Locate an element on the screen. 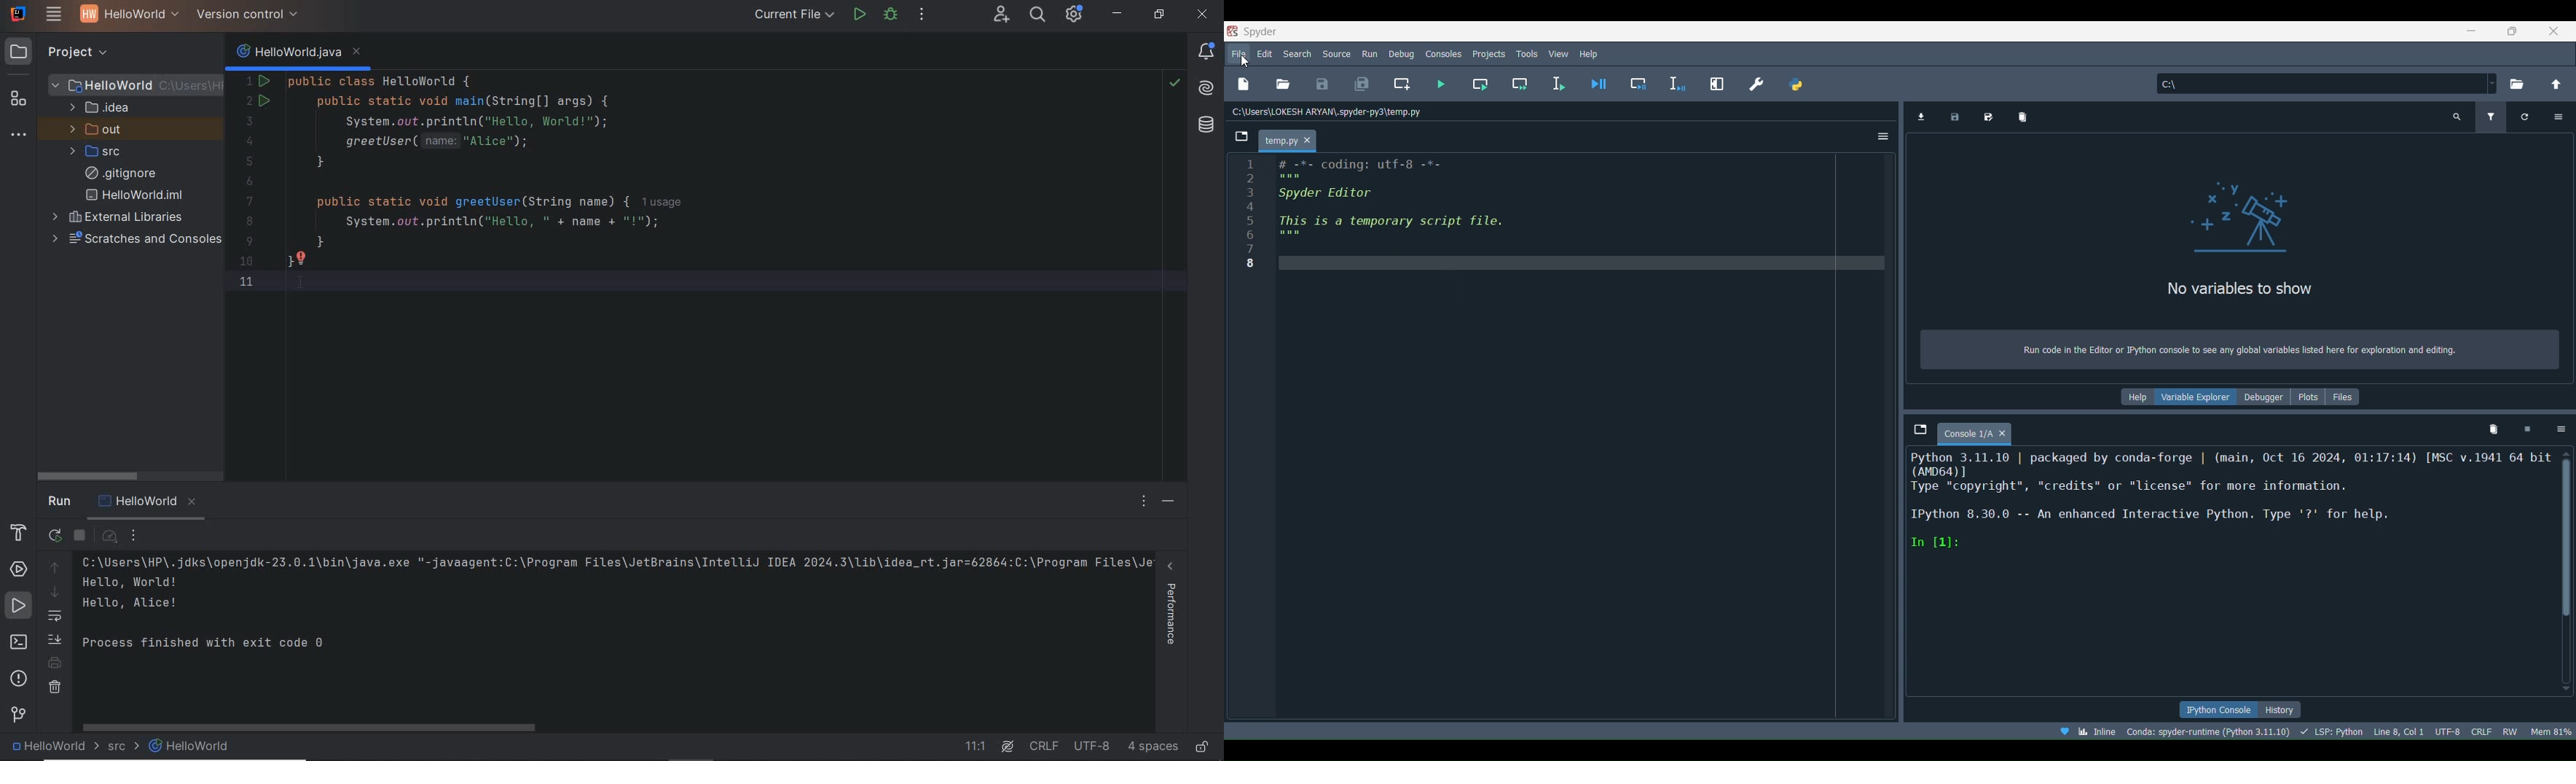 The width and height of the screenshot is (2576, 784). debug is located at coordinates (892, 16).